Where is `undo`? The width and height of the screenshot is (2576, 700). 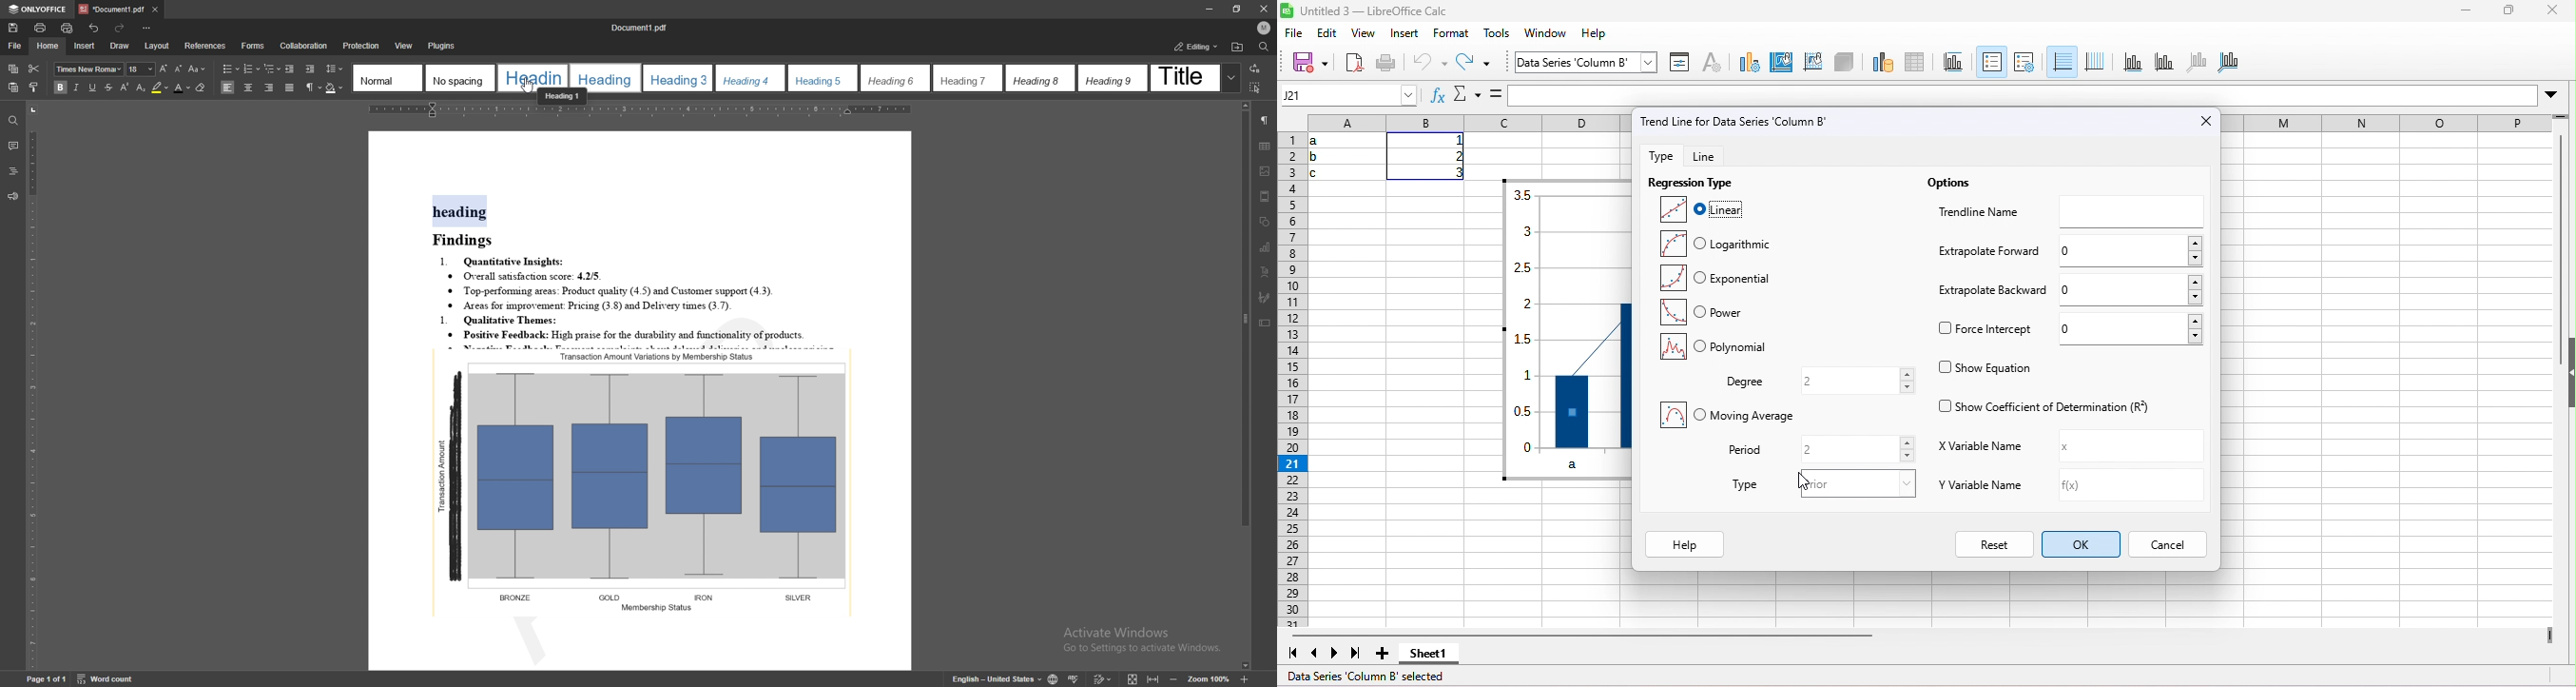 undo is located at coordinates (94, 29).